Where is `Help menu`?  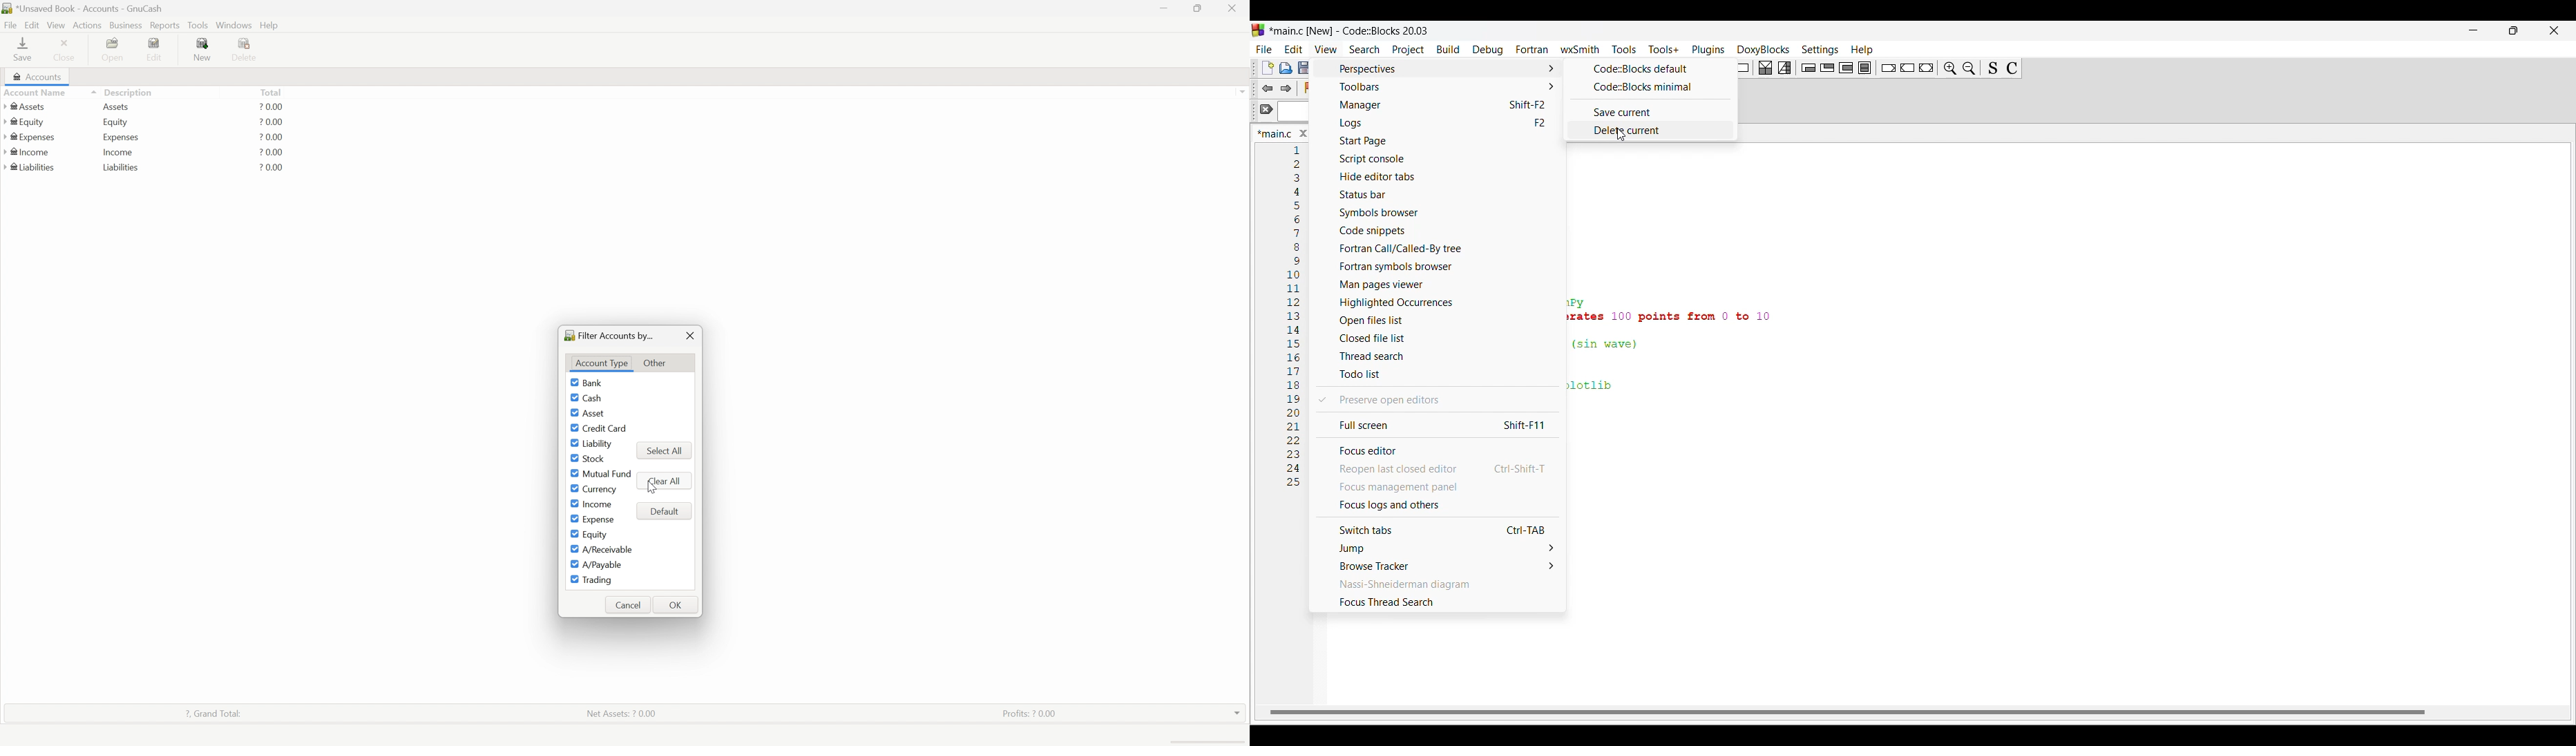
Help menu is located at coordinates (1862, 50).